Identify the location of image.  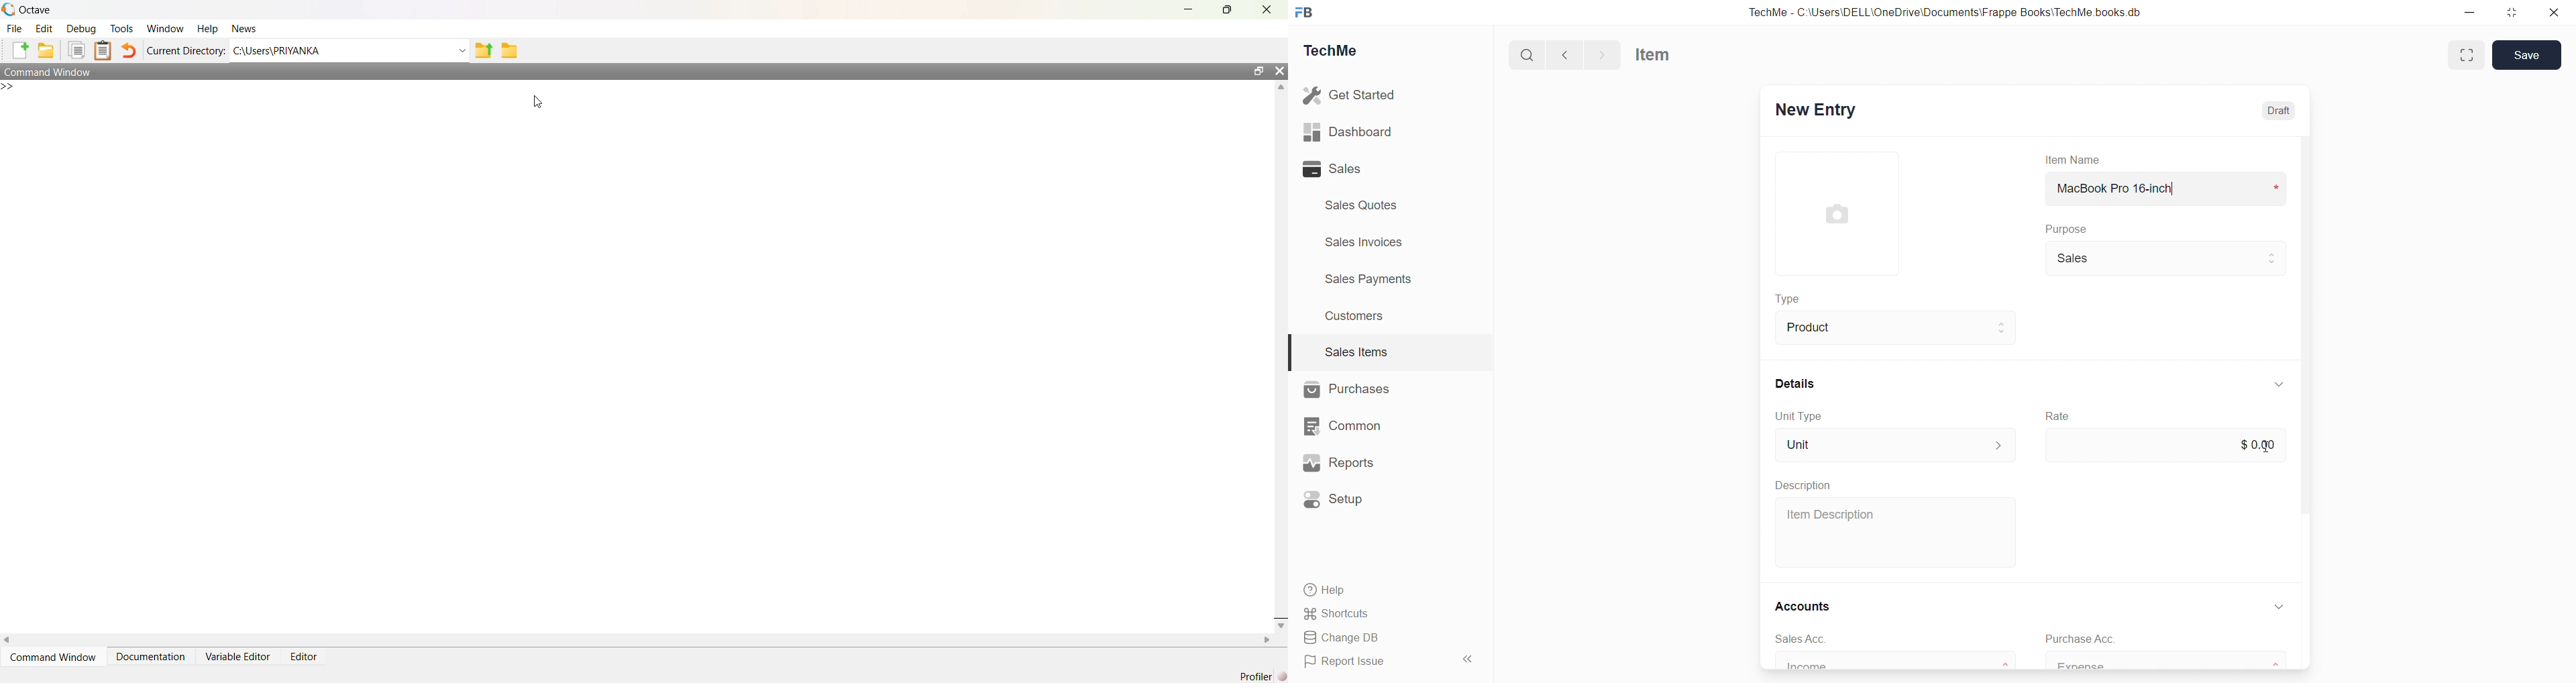
(1835, 213).